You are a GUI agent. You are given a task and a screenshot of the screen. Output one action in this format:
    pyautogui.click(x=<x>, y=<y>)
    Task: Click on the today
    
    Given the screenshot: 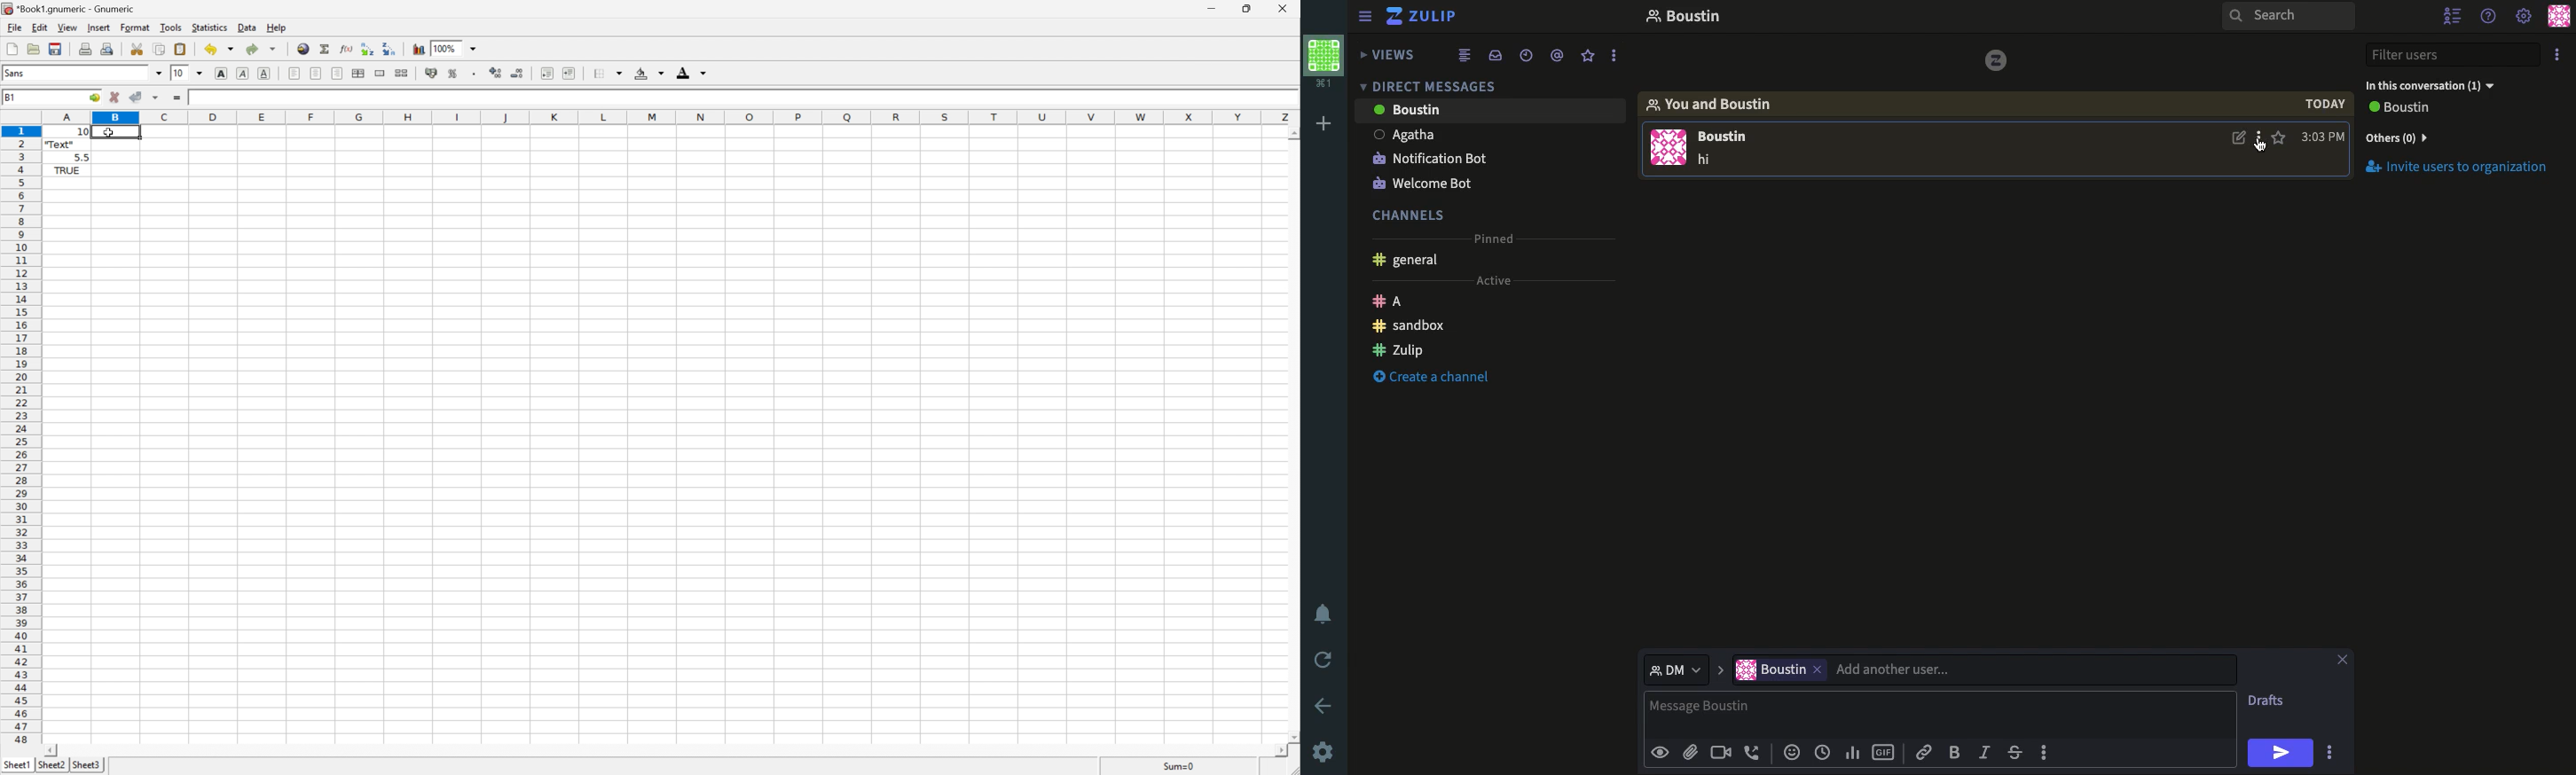 What is the action you would take?
    pyautogui.click(x=2327, y=105)
    